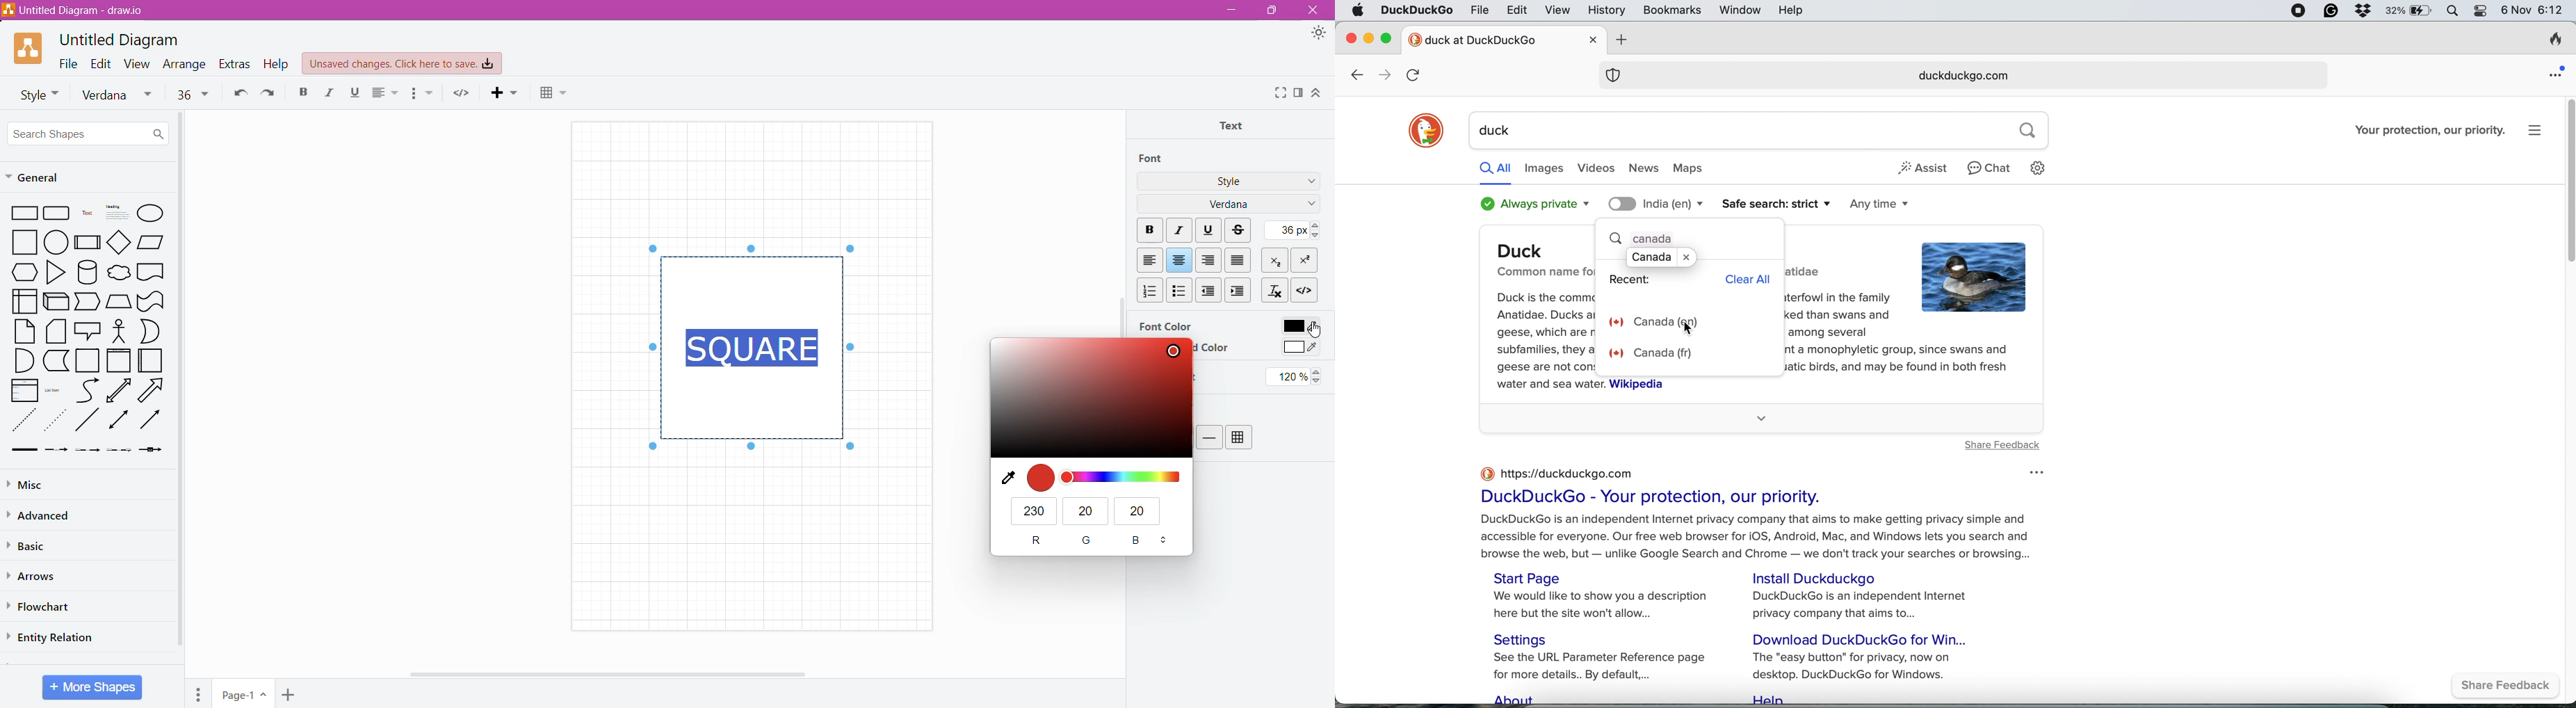  I want to click on Parallelogram , so click(151, 241).